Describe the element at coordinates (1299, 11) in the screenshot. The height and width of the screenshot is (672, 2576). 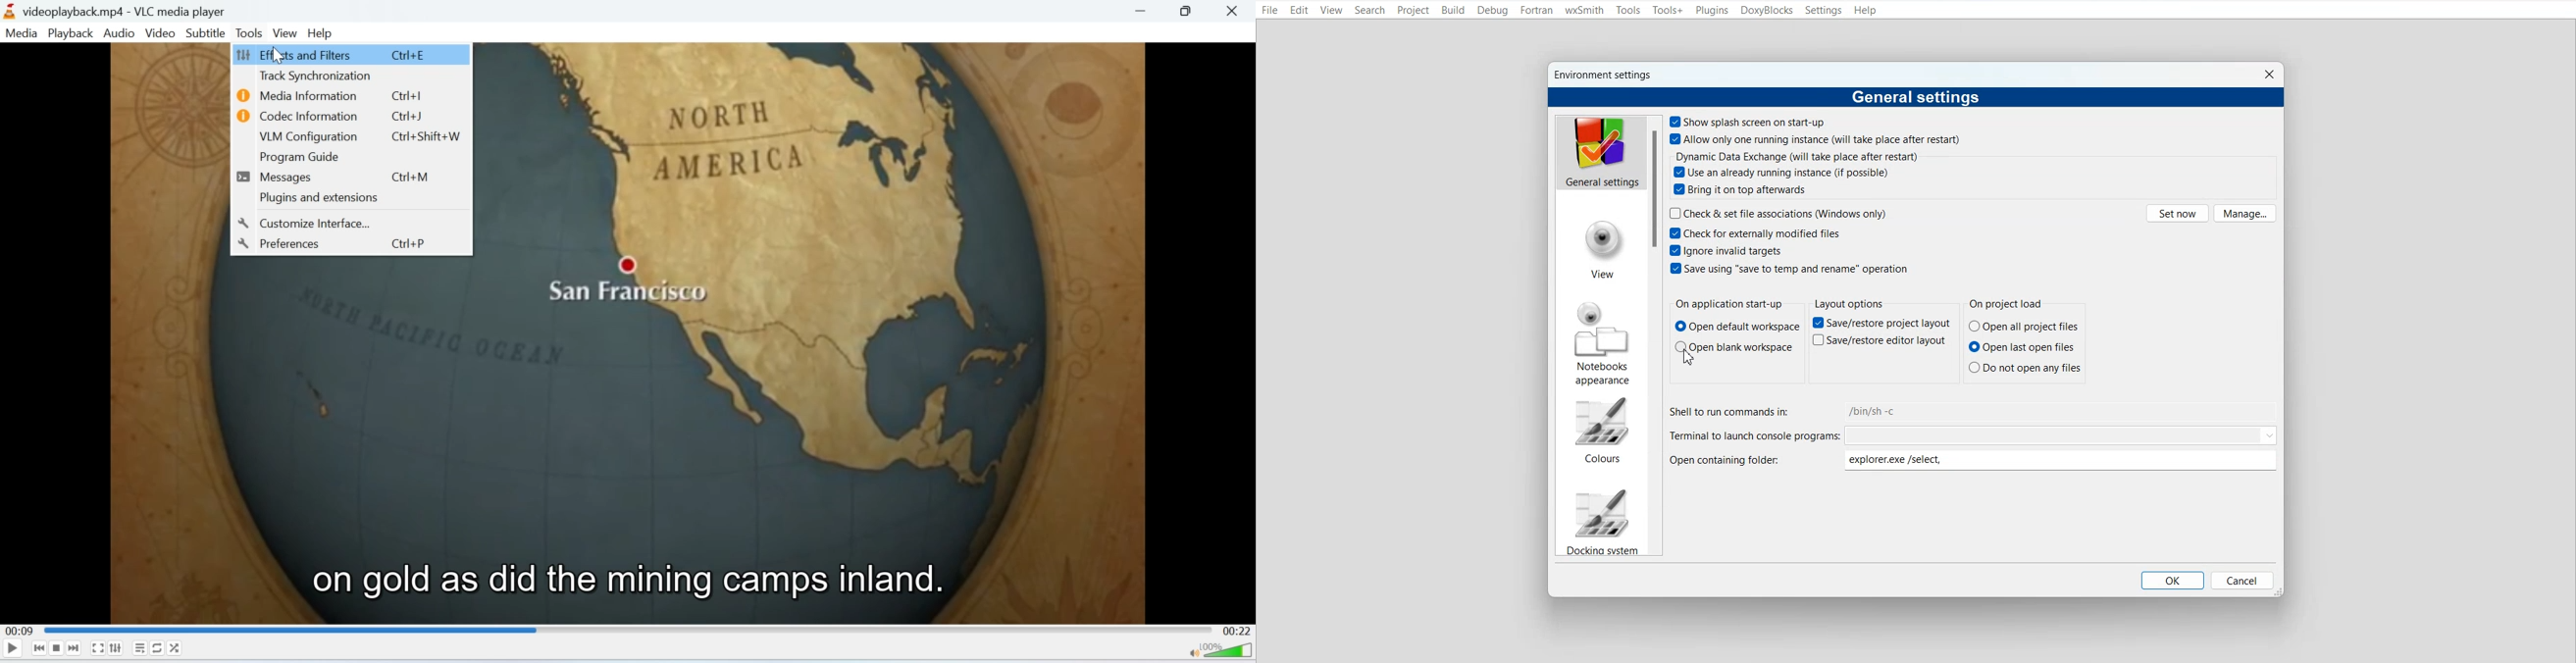
I see `Edit` at that location.